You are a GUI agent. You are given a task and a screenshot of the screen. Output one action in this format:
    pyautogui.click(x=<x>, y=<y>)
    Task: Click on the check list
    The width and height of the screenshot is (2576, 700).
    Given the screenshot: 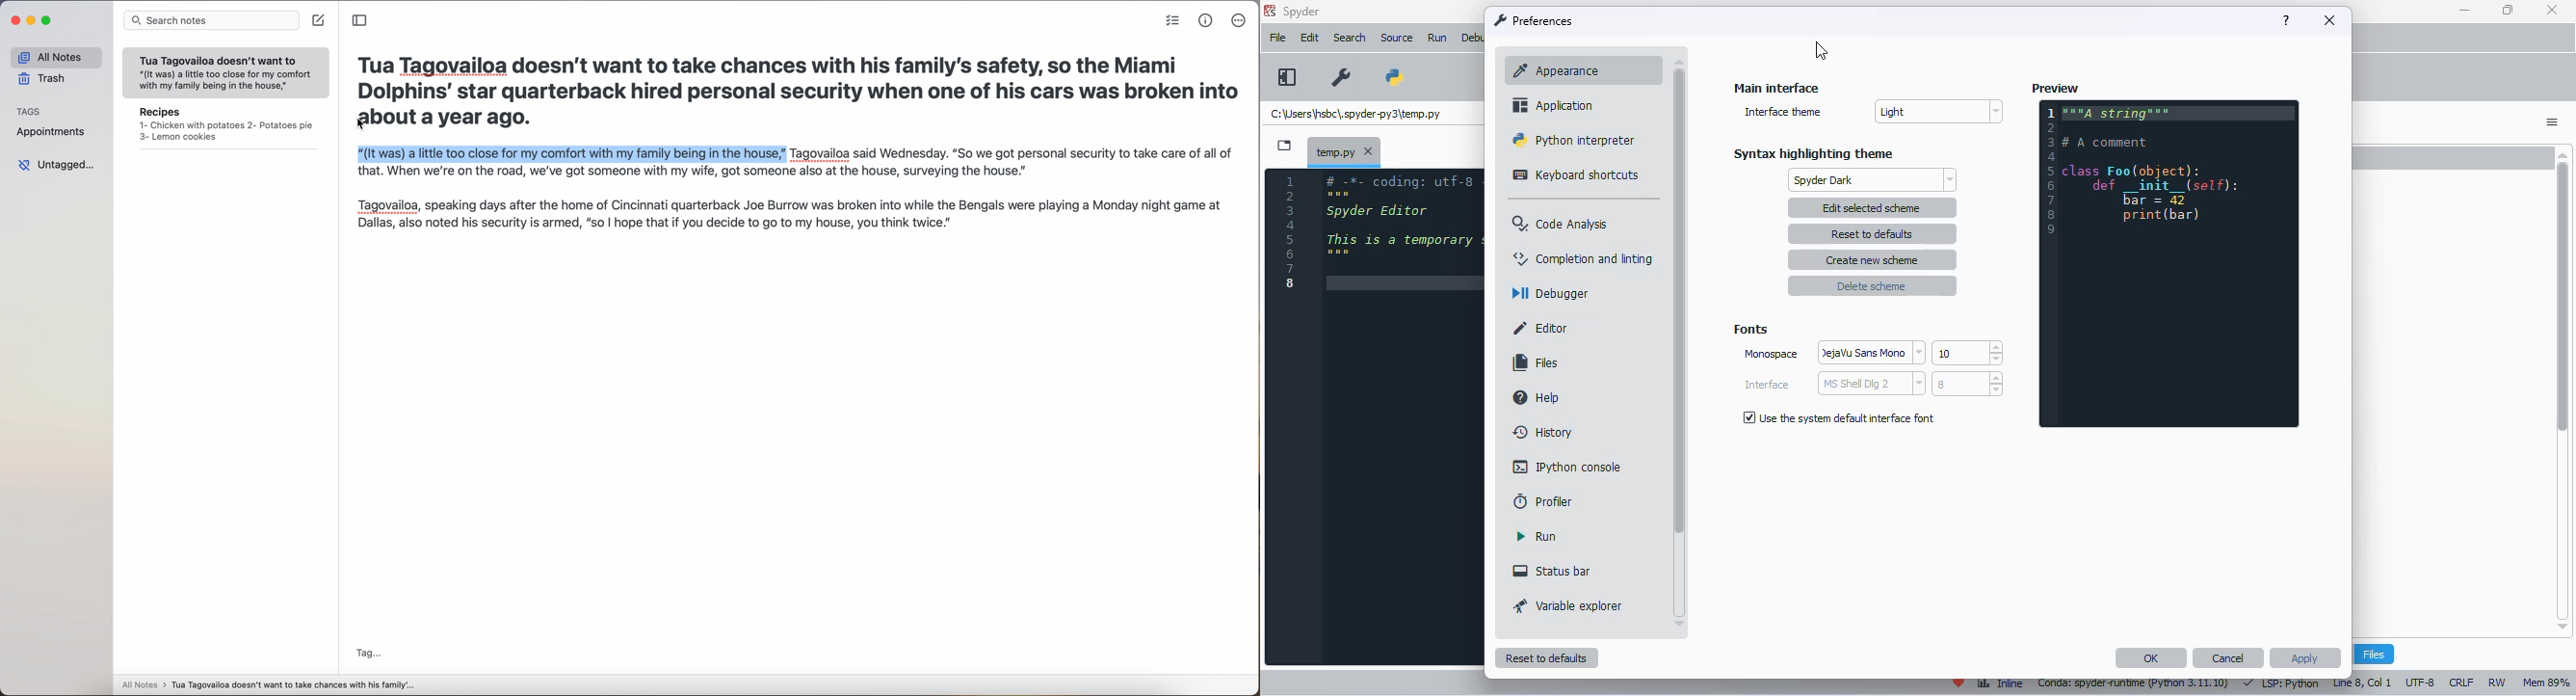 What is the action you would take?
    pyautogui.click(x=1173, y=20)
    